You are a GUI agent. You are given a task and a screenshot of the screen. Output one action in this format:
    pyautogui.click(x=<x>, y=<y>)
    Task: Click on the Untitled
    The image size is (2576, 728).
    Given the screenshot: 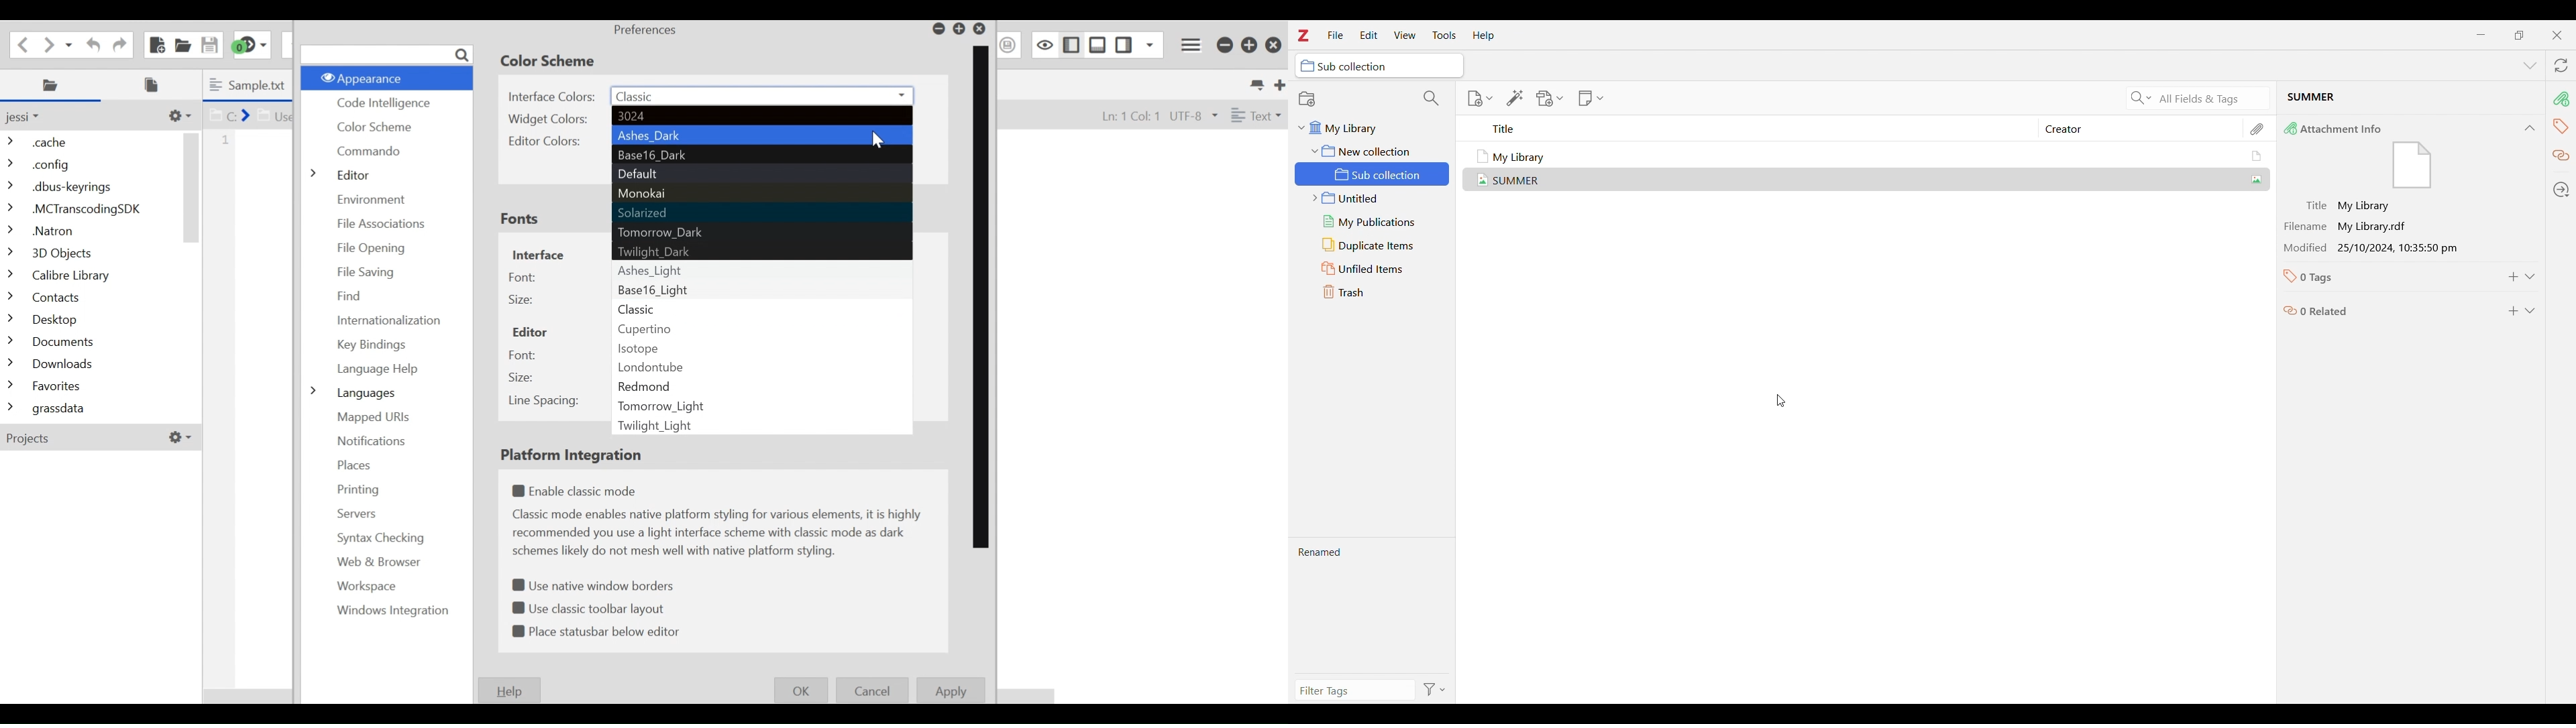 What is the action you would take?
    pyautogui.click(x=1373, y=198)
    